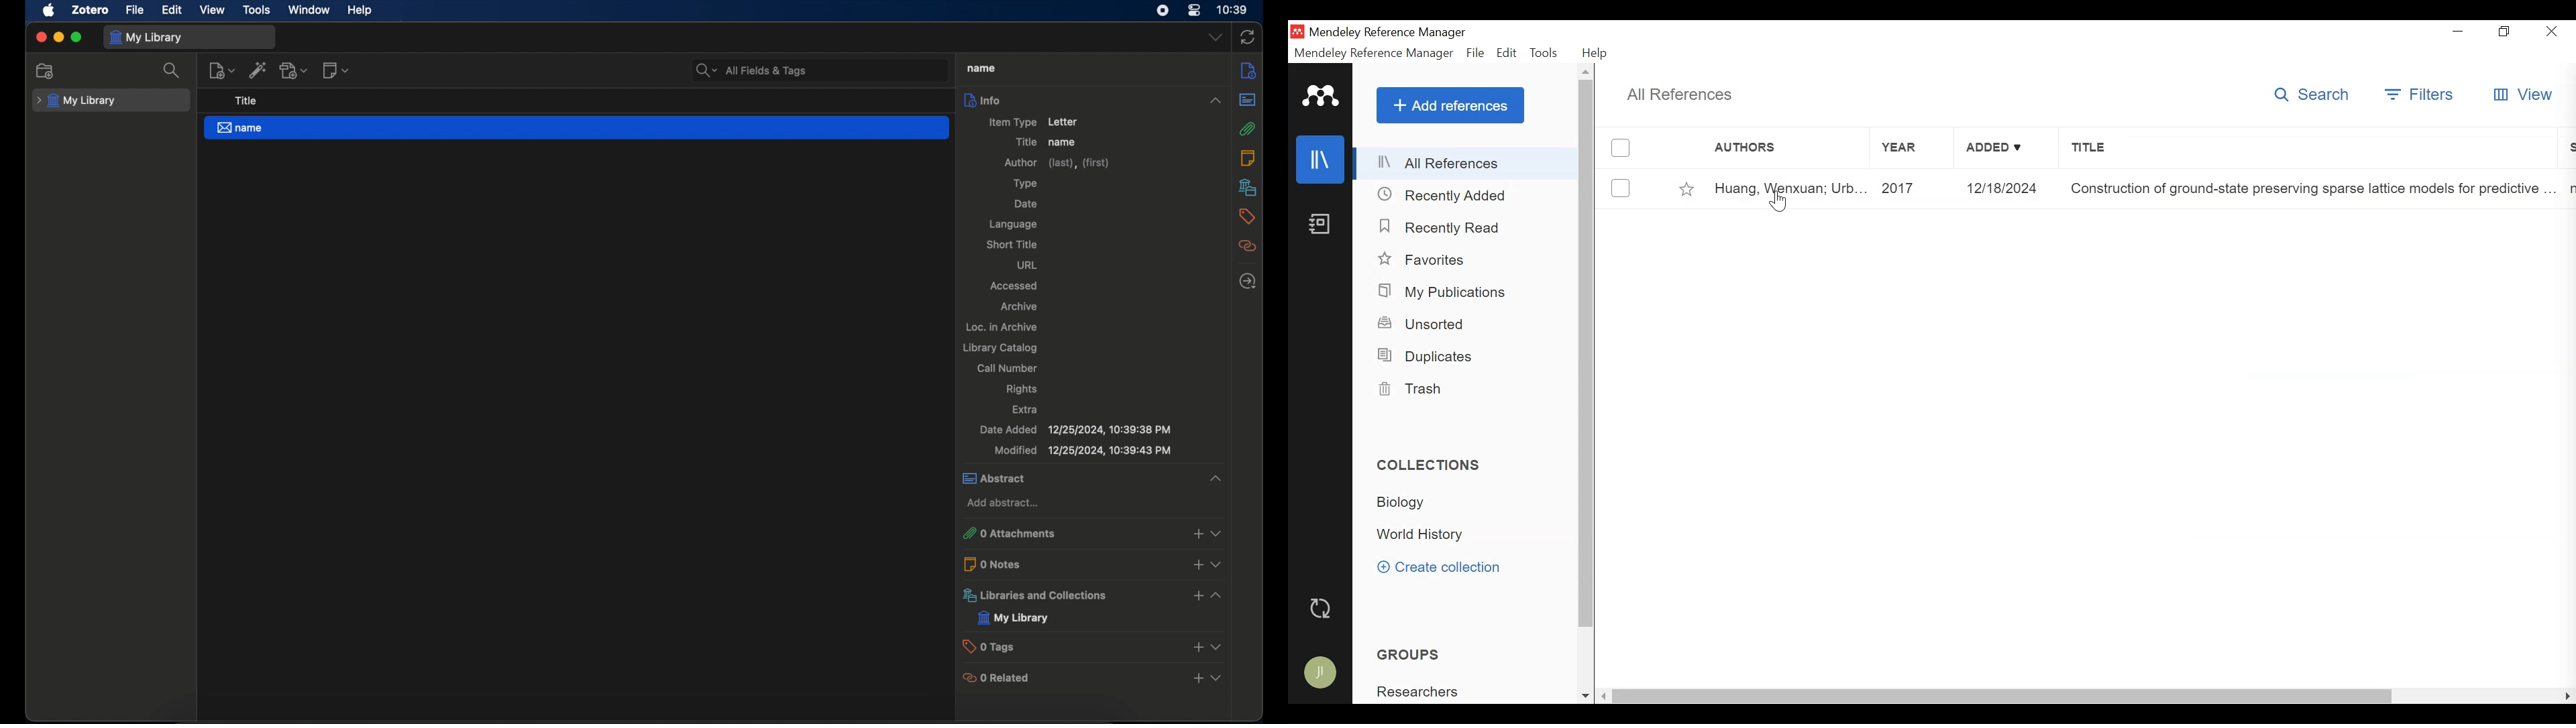  Describe the element at coordinates (1216, 678) in the screenshot. I see `view more` at that location.